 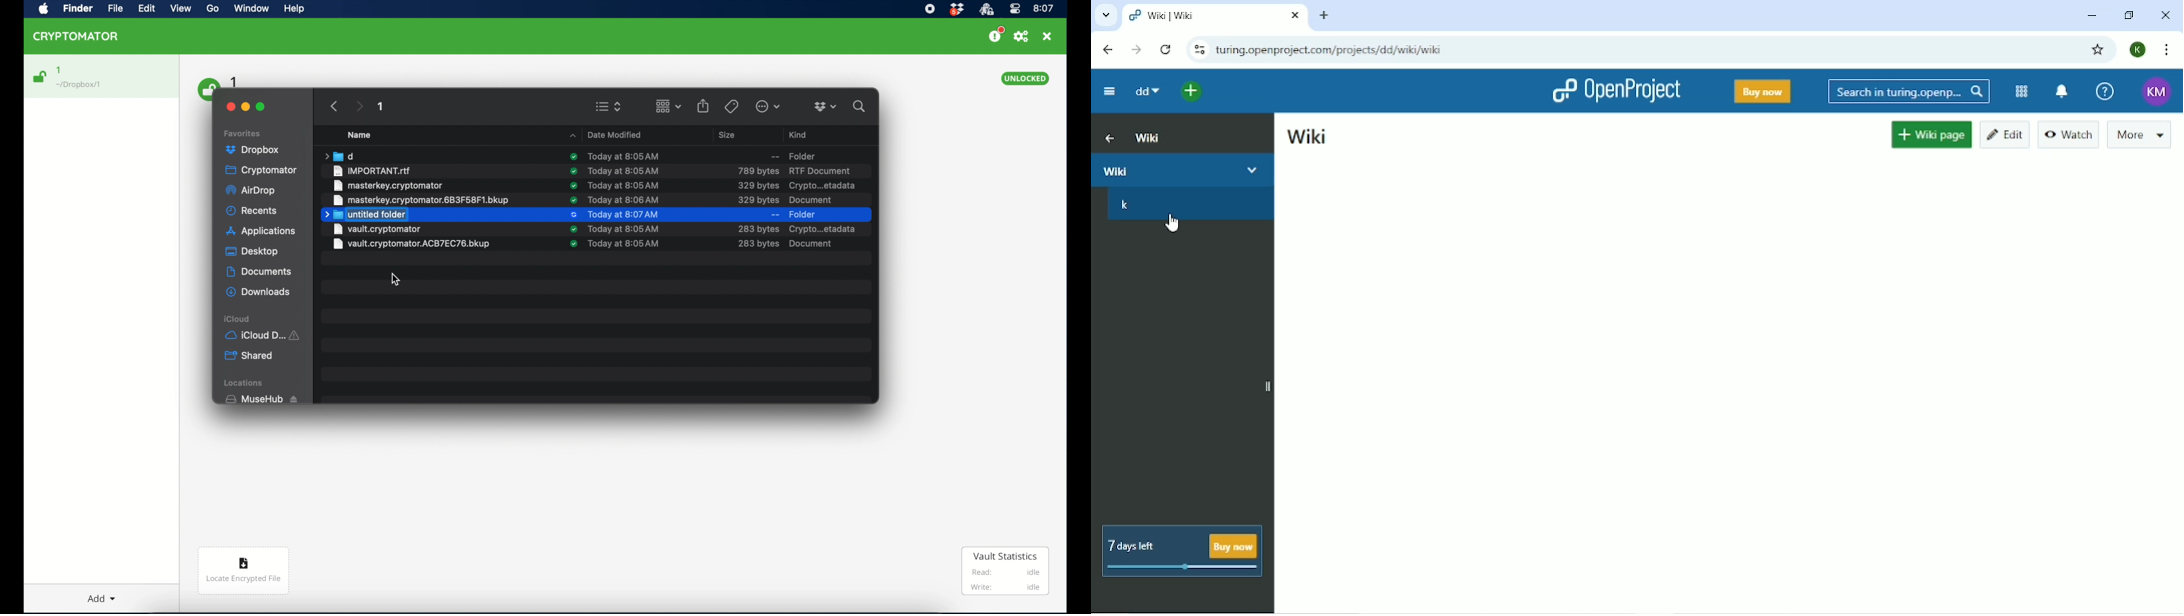 I want to click on Wiki page, so click(x=1927, y=134).